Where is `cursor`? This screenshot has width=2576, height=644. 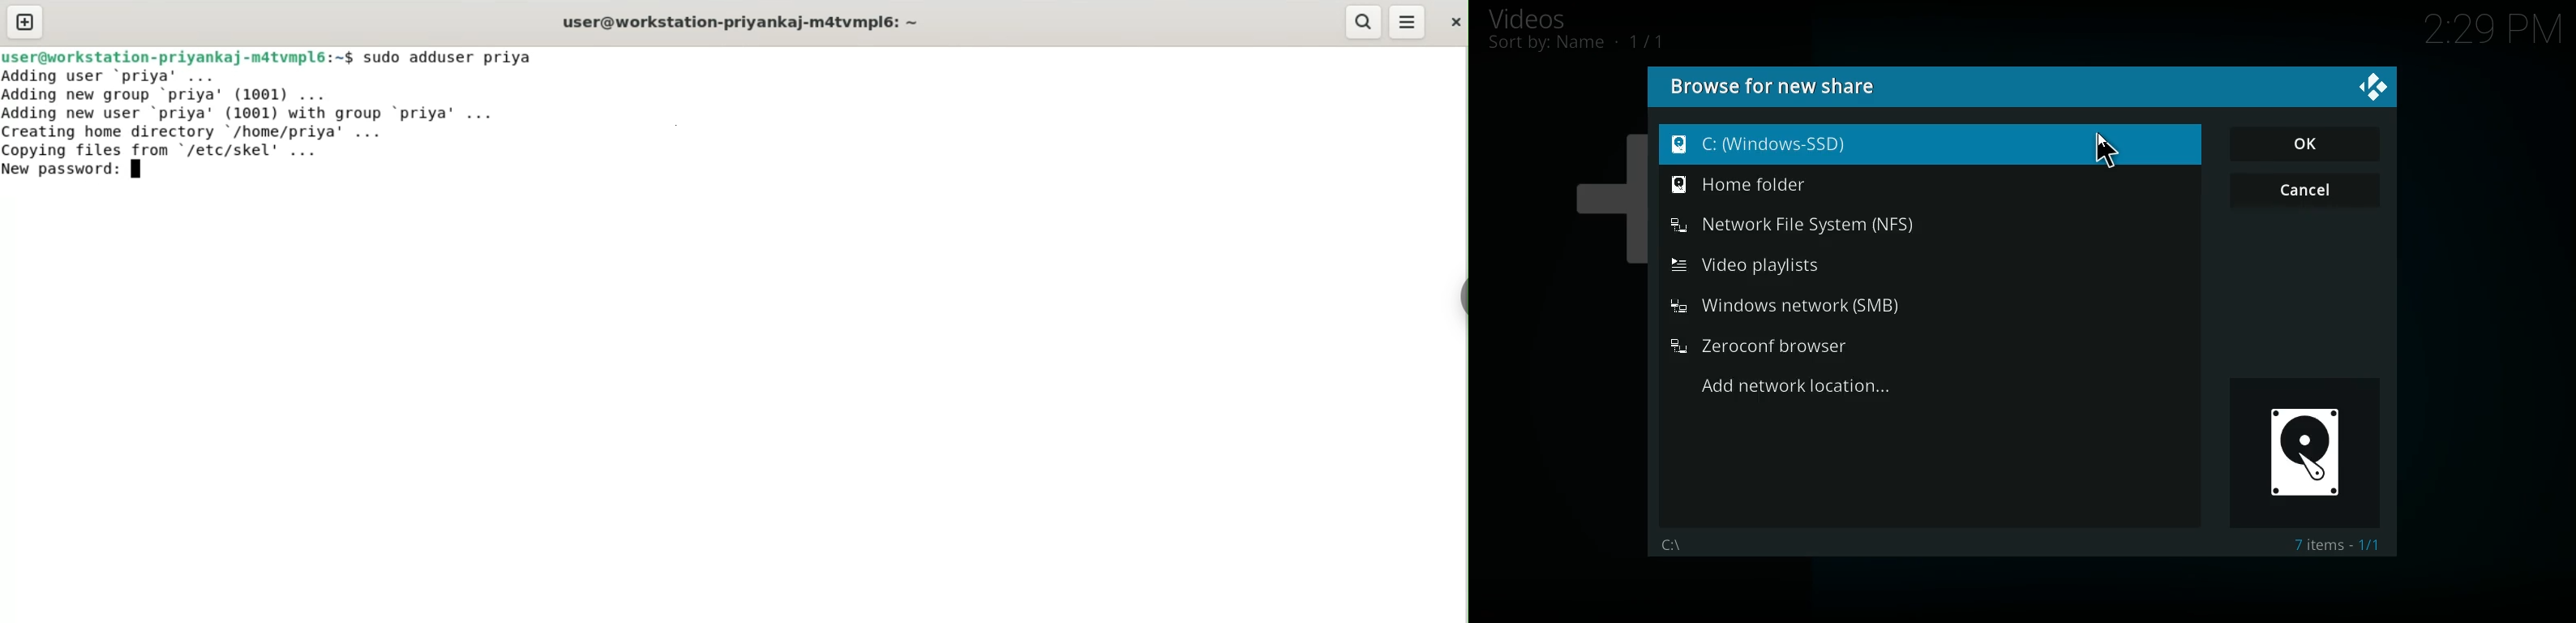
cursor is located at coordinates (2102, 148).